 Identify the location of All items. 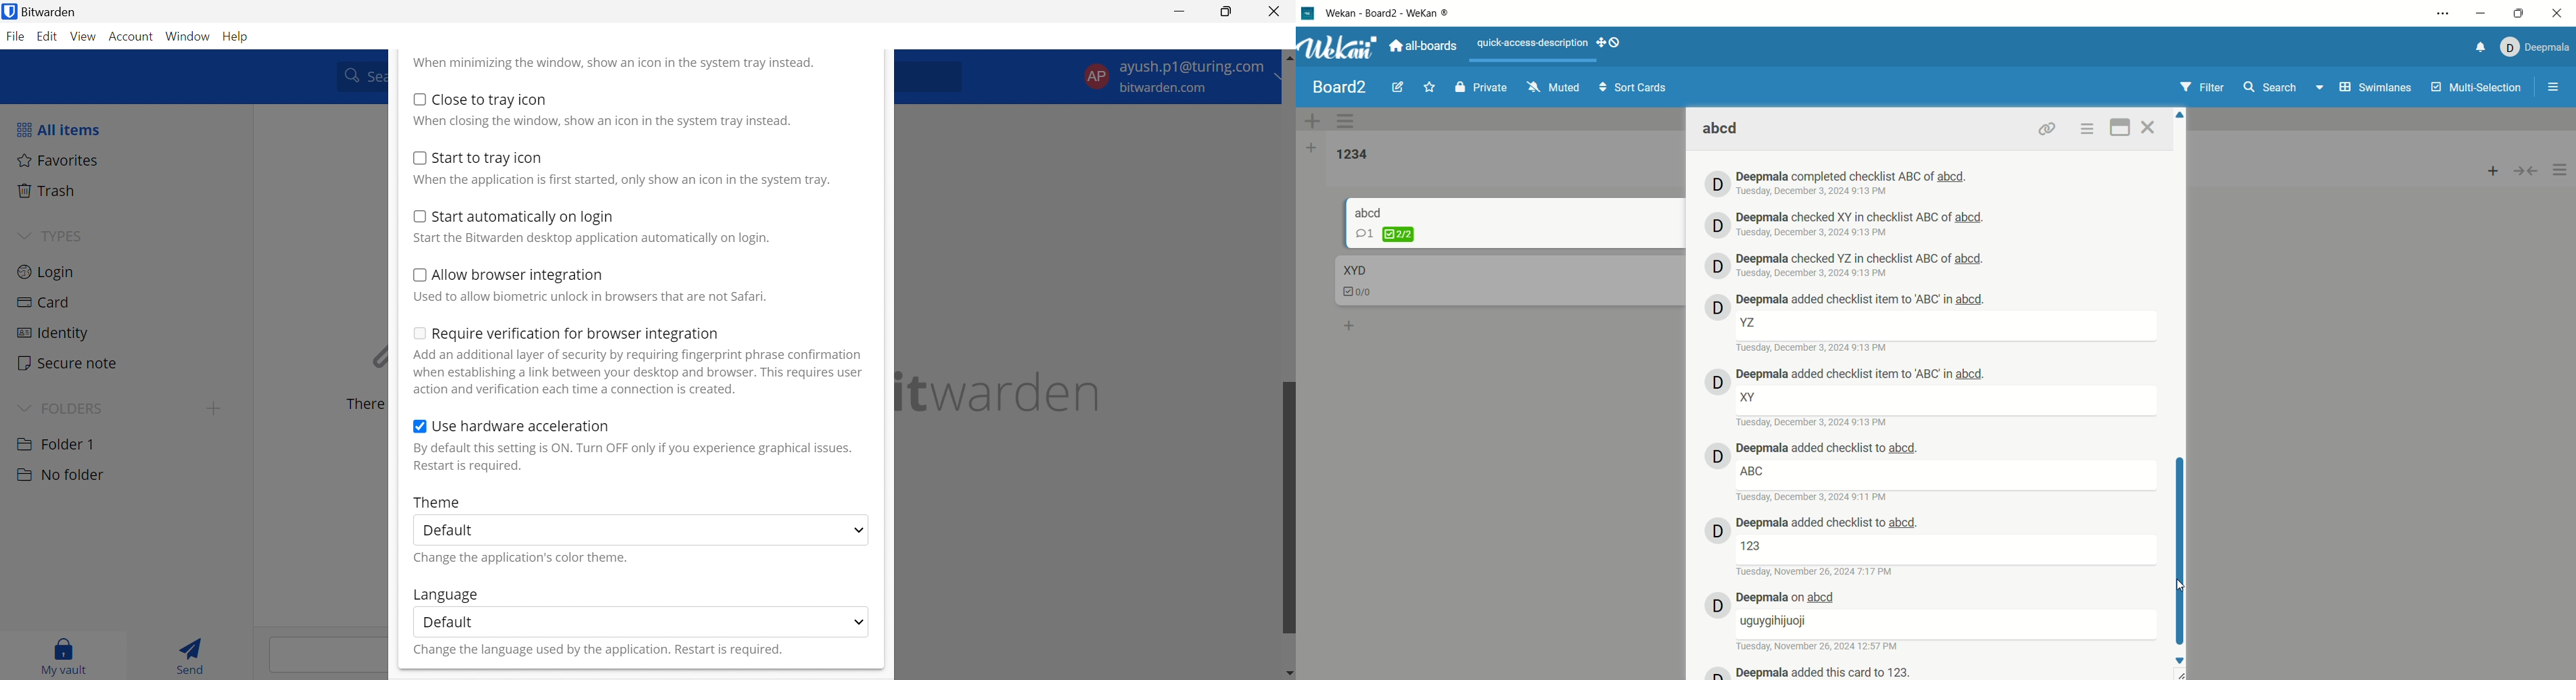
(57, 129).